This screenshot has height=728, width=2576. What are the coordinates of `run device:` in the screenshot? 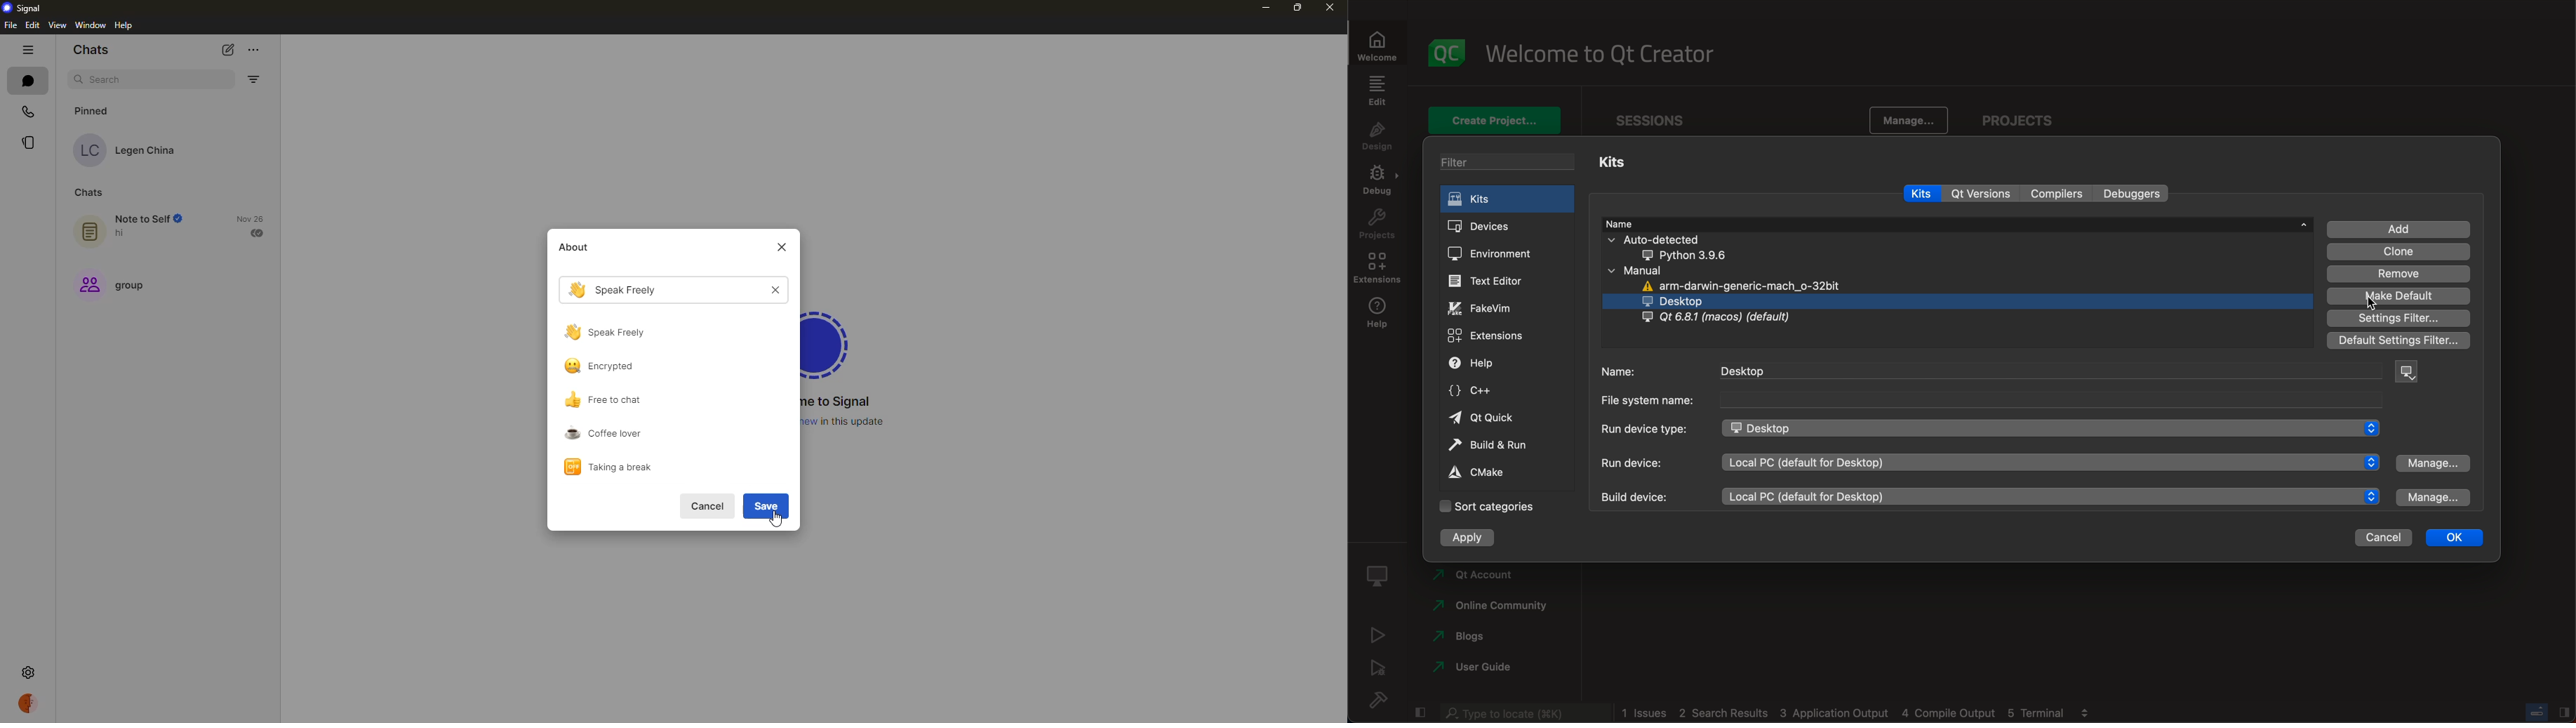 It's located at (1637, 462).